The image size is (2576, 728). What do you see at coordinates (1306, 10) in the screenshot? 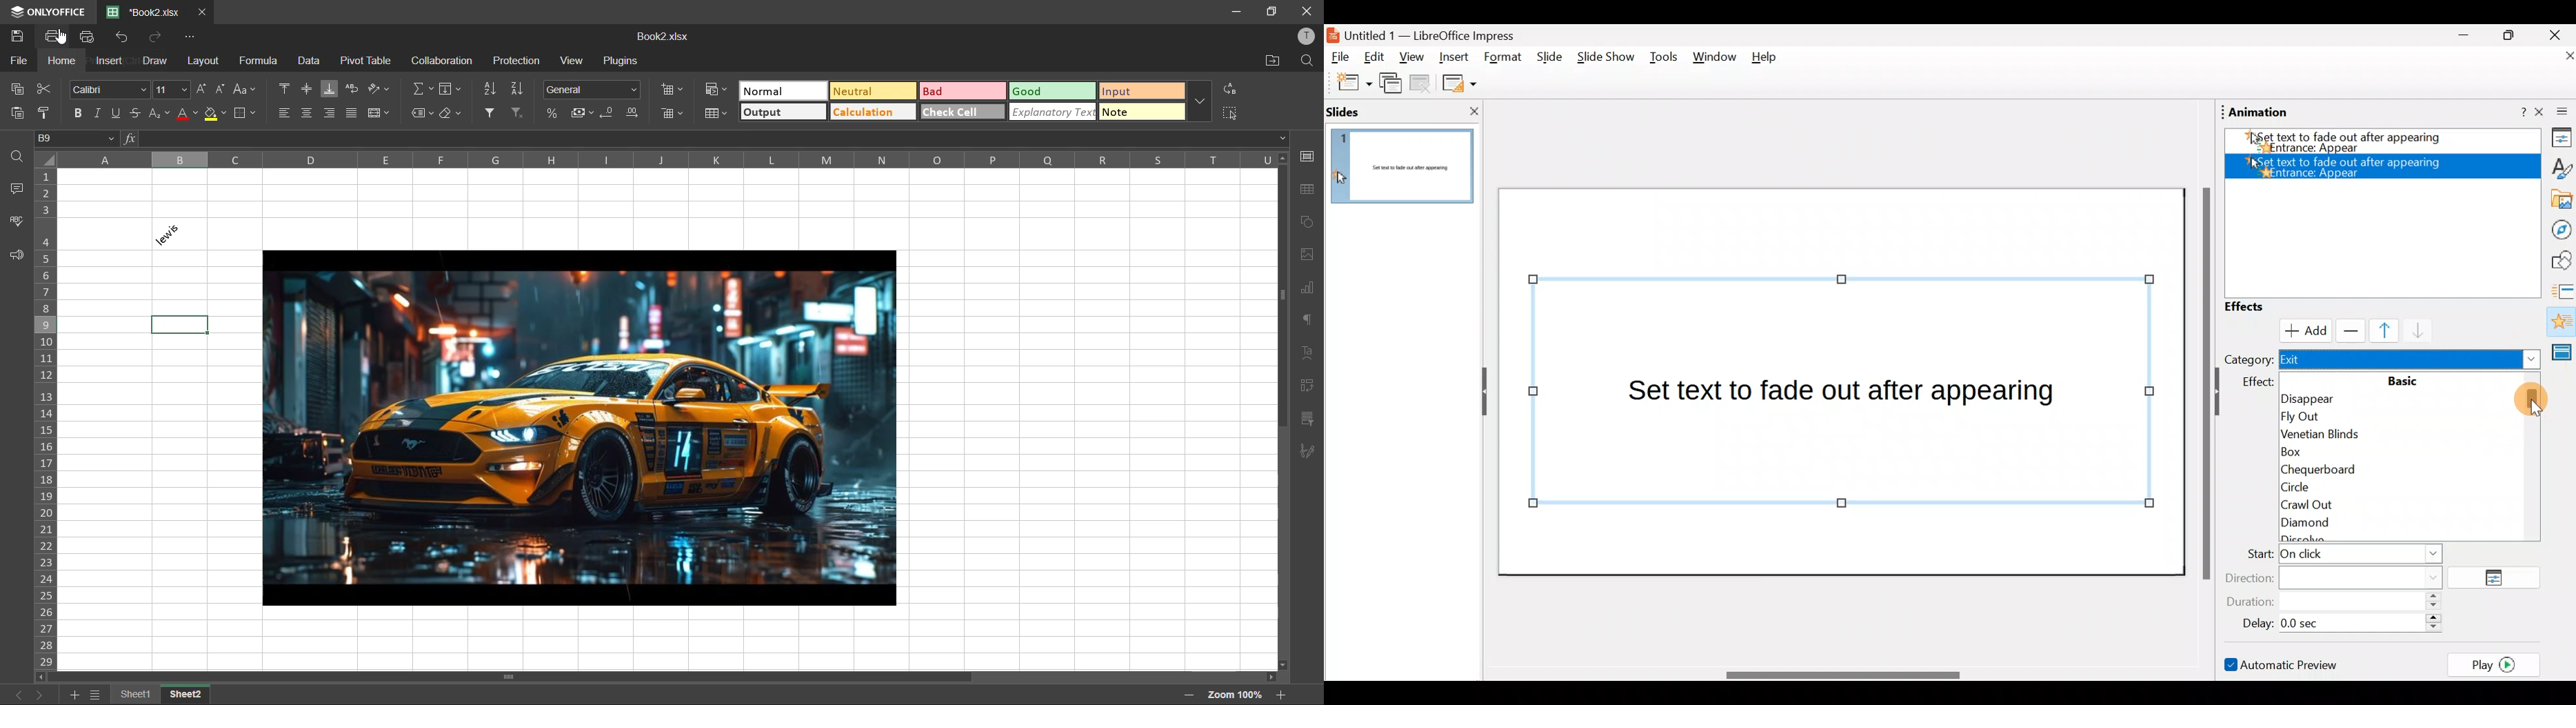
I see `close` at bounding box center [1306, 10].